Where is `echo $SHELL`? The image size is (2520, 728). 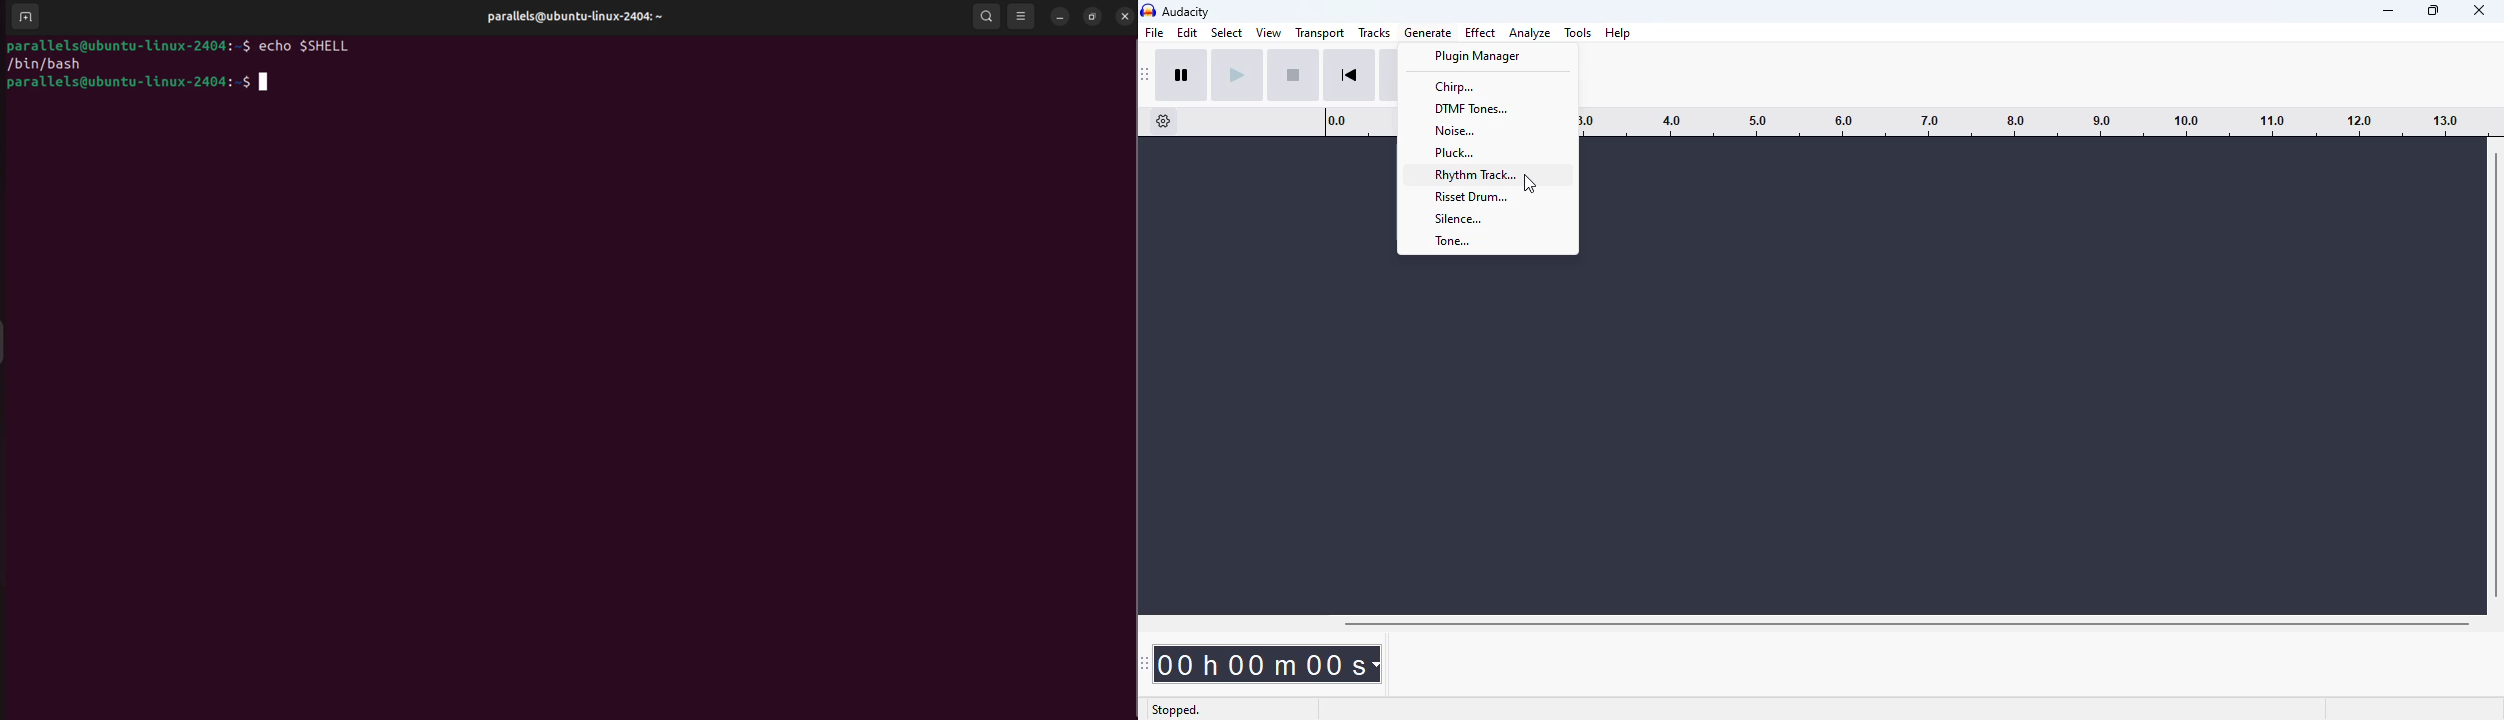
echo $SHELL is located at coordinates (309, 46).